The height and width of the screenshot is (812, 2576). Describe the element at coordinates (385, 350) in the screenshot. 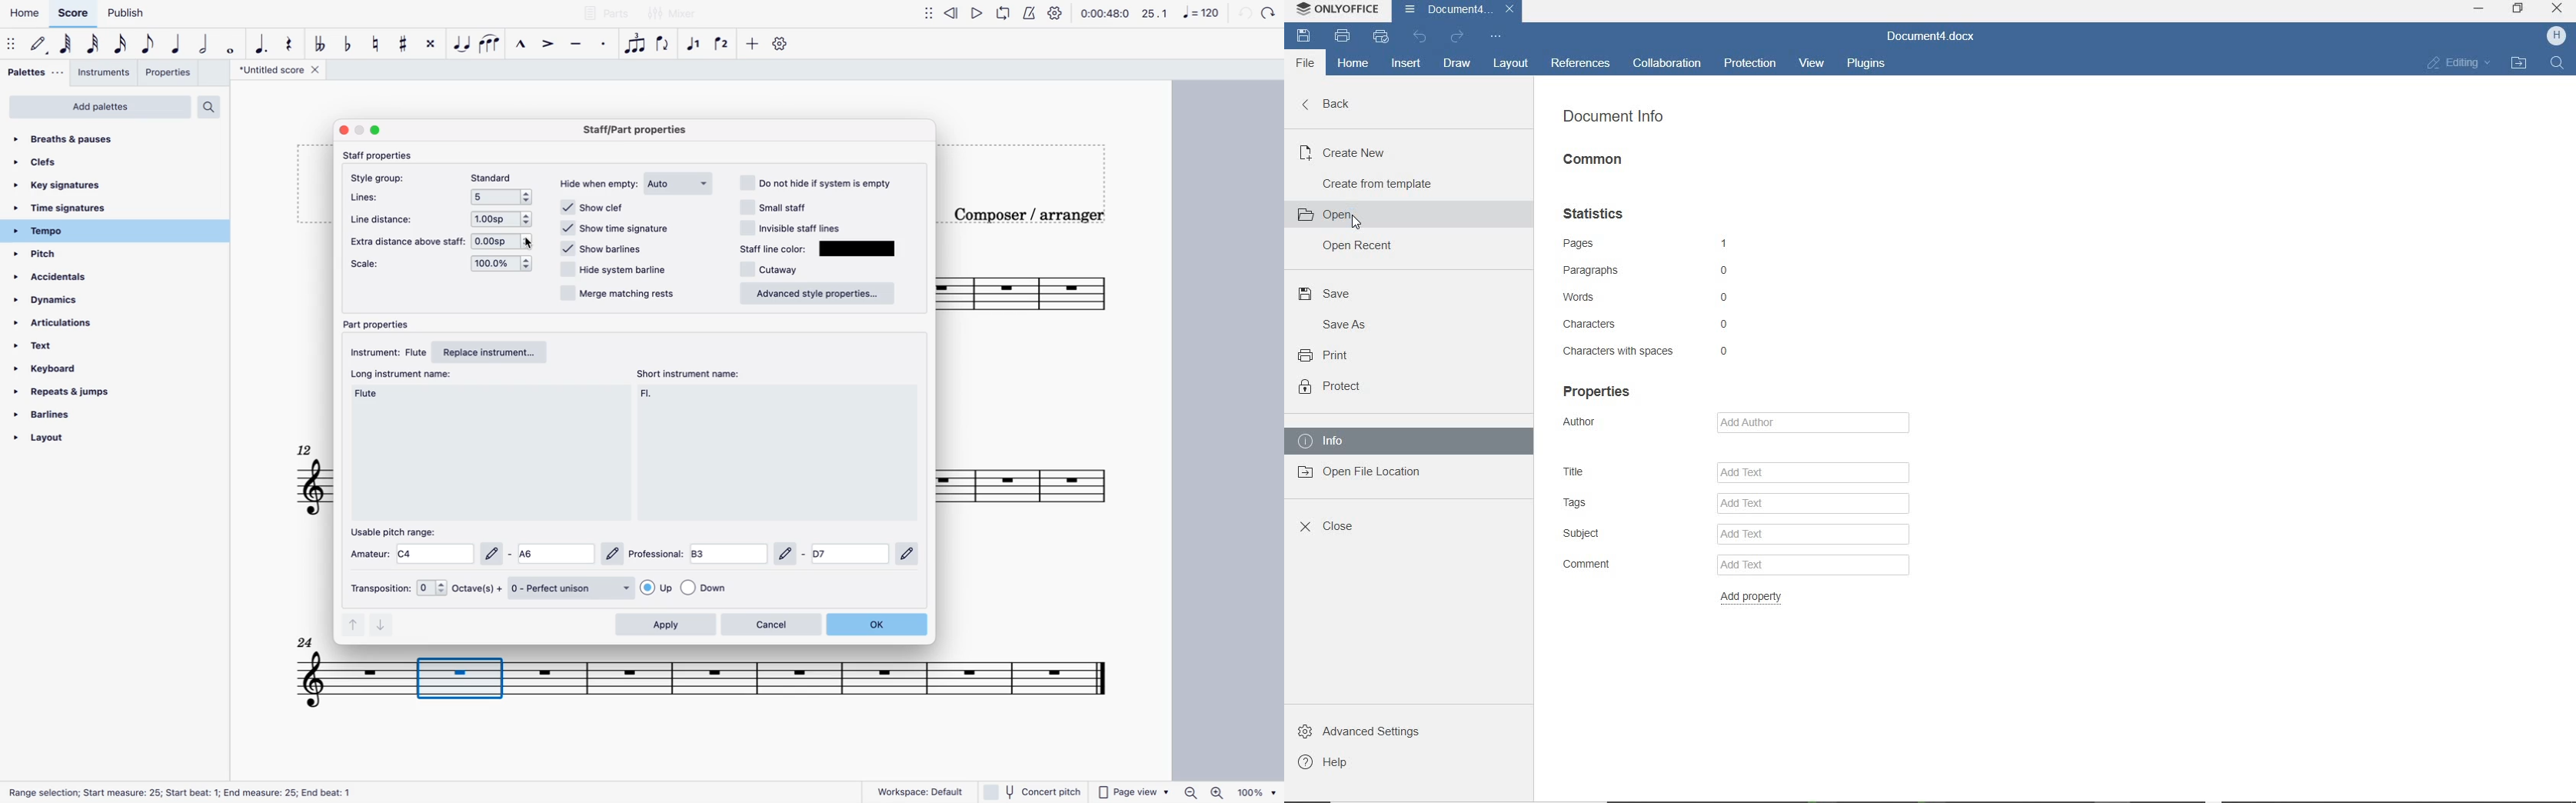

I see `instrument` at that location.